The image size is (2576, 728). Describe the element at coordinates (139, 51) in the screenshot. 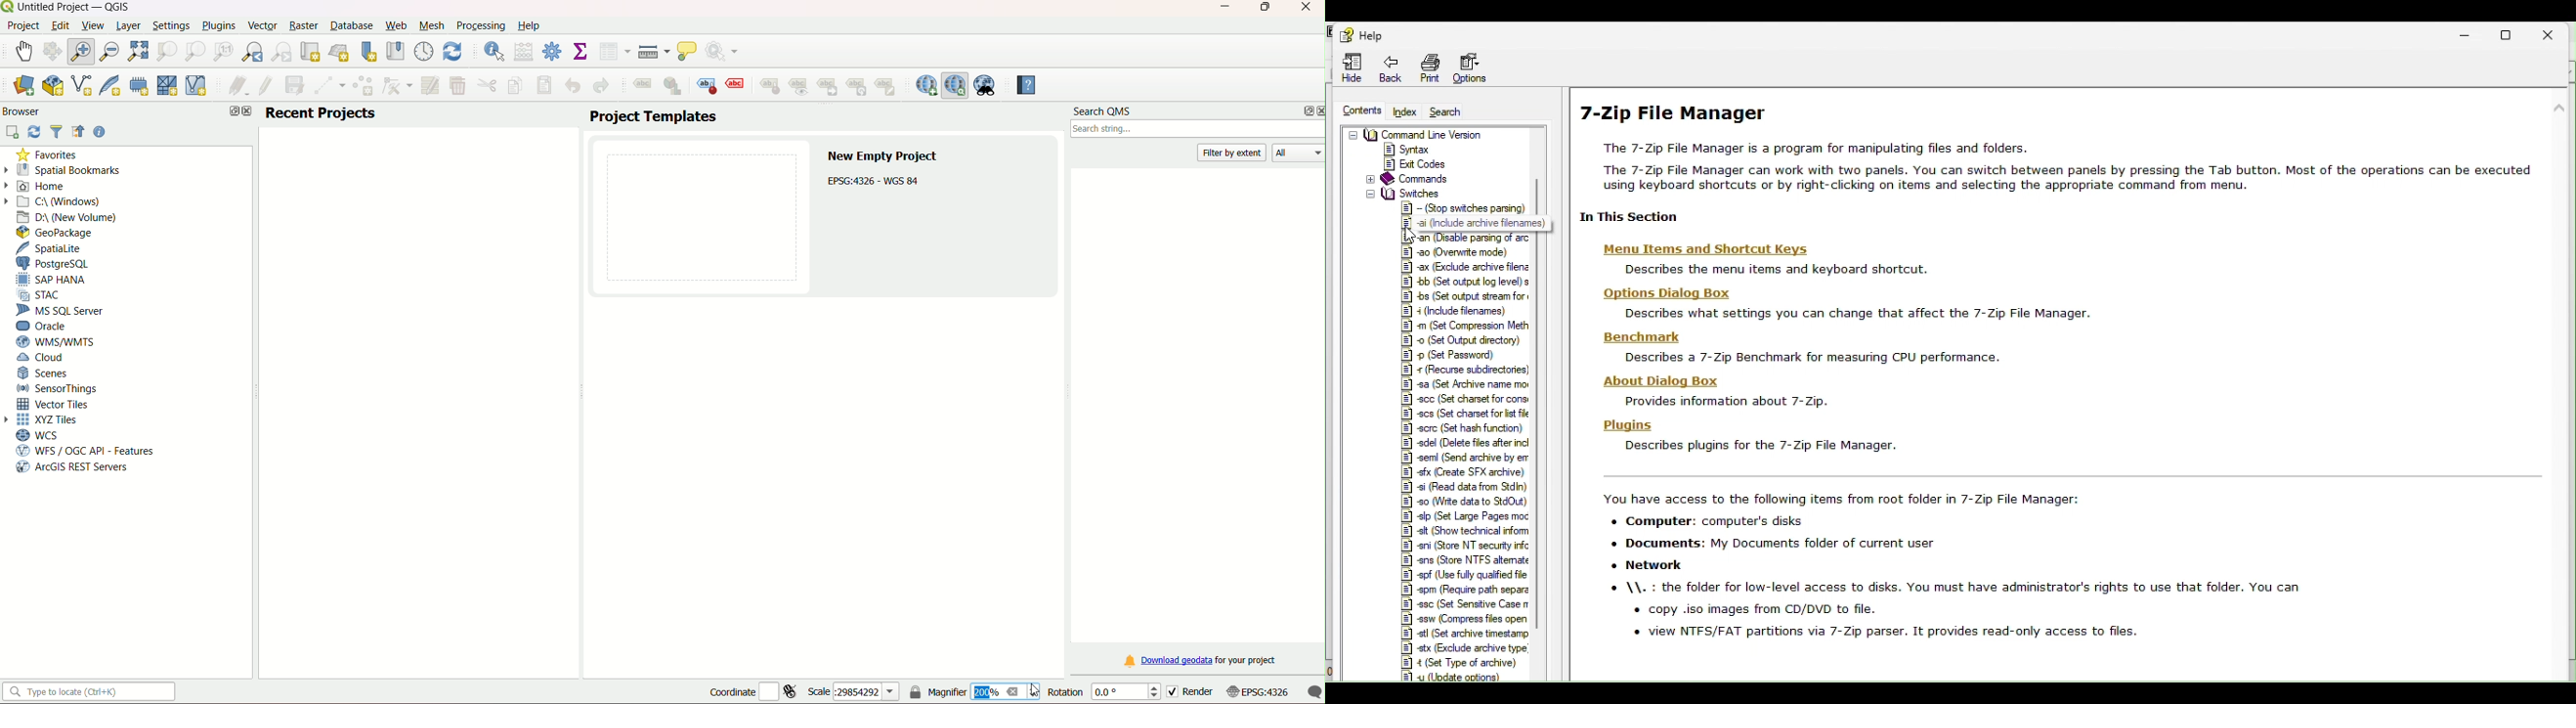

I see `zoom full` at that location.